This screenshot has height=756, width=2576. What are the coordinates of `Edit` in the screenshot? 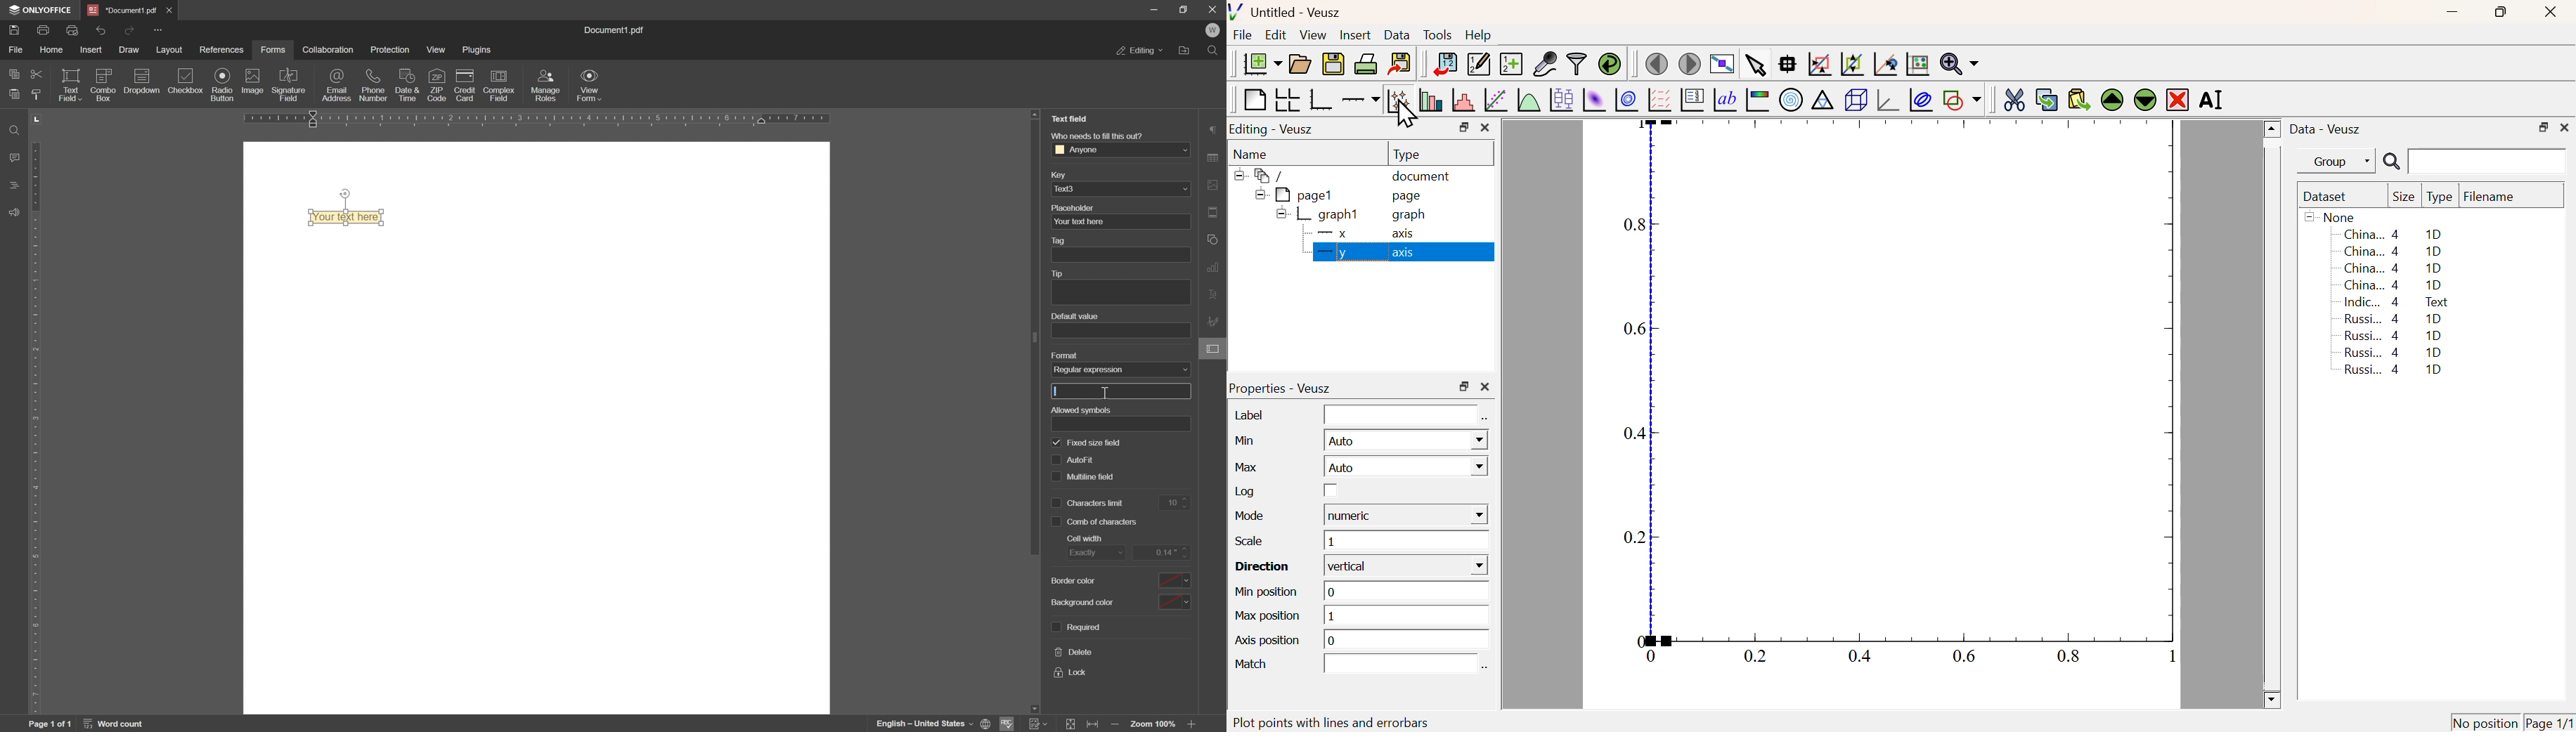 It's located at (1276, 34).